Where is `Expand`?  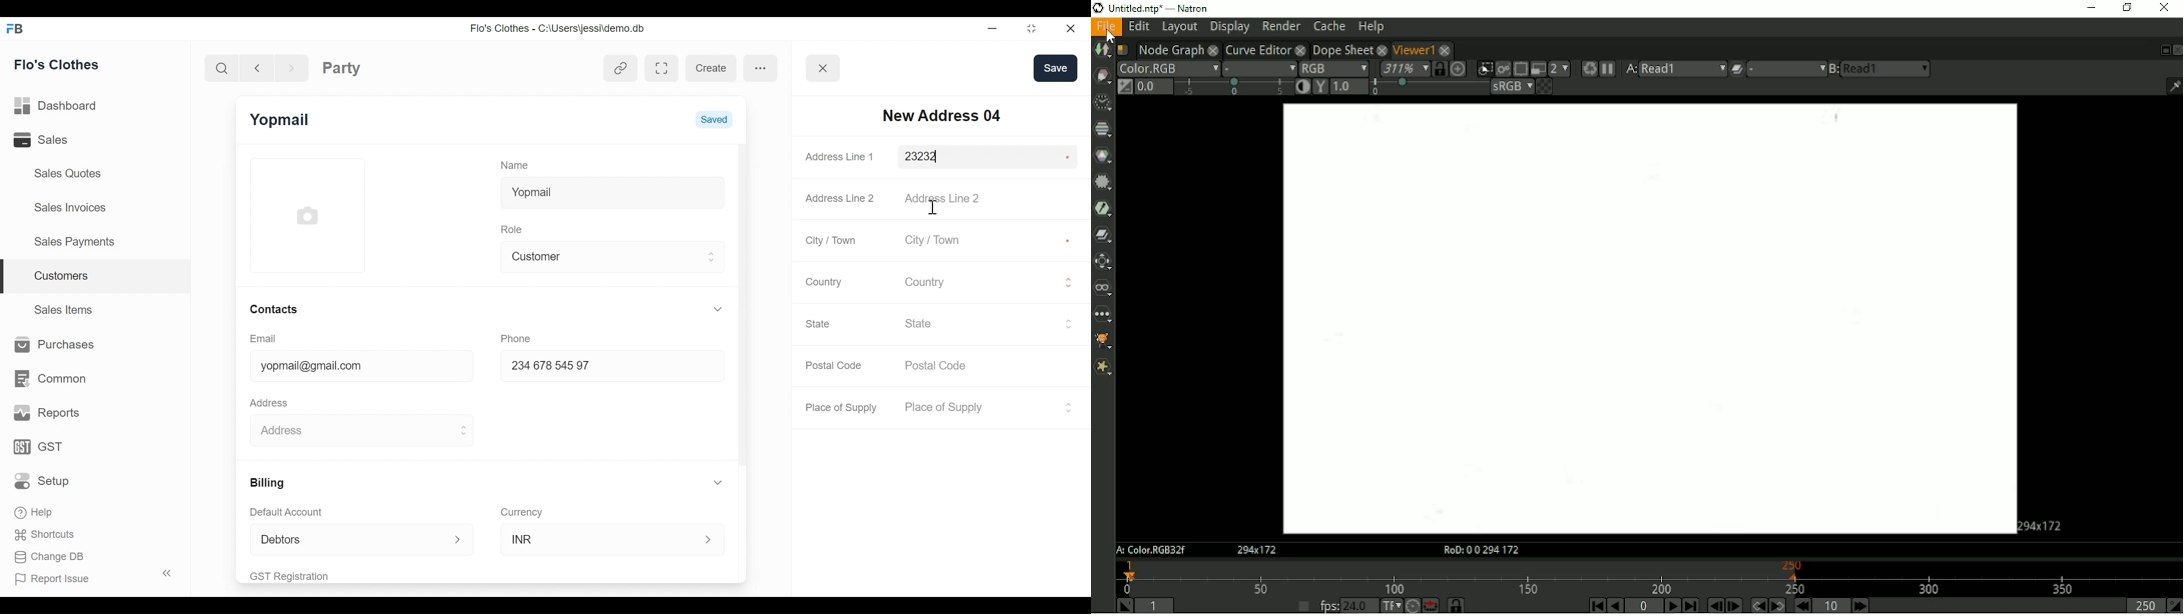 Expand is located at coordinates (459, 540).